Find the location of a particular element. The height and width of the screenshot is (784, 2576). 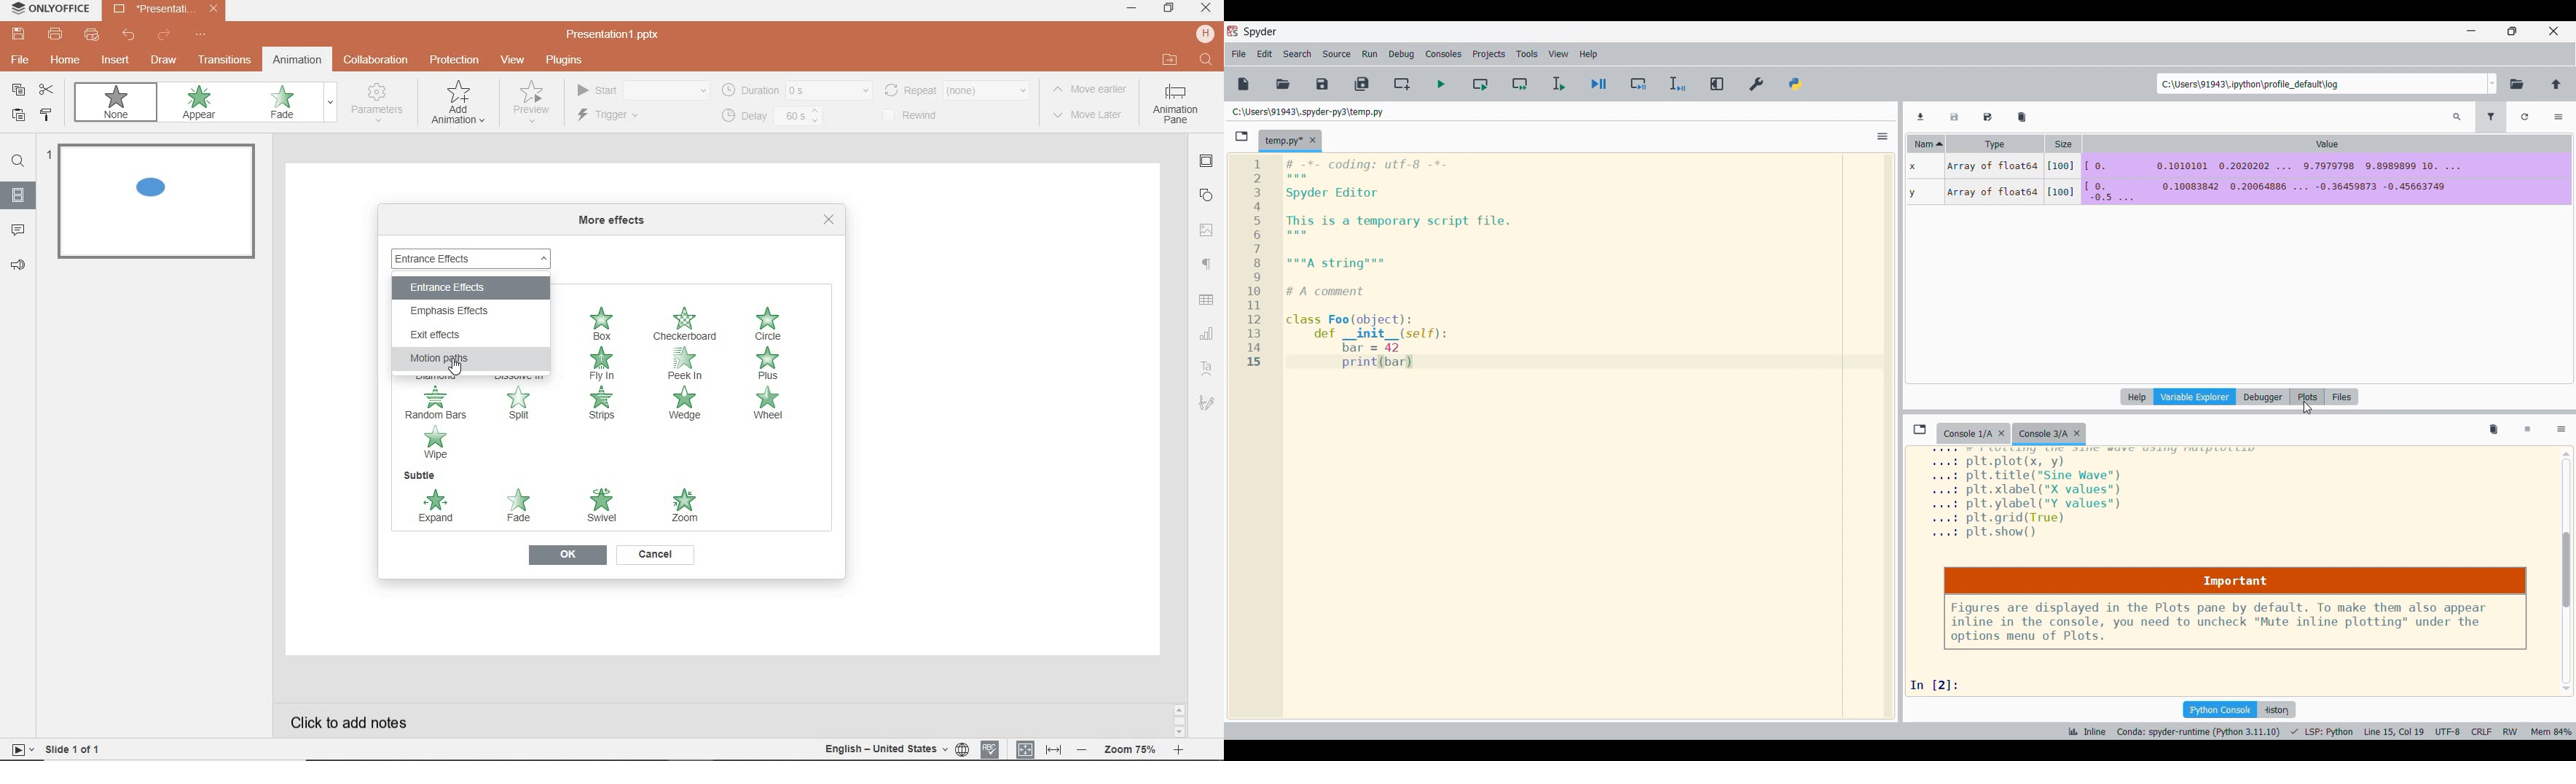

Animation pane is located at coordinates (1175, 106).